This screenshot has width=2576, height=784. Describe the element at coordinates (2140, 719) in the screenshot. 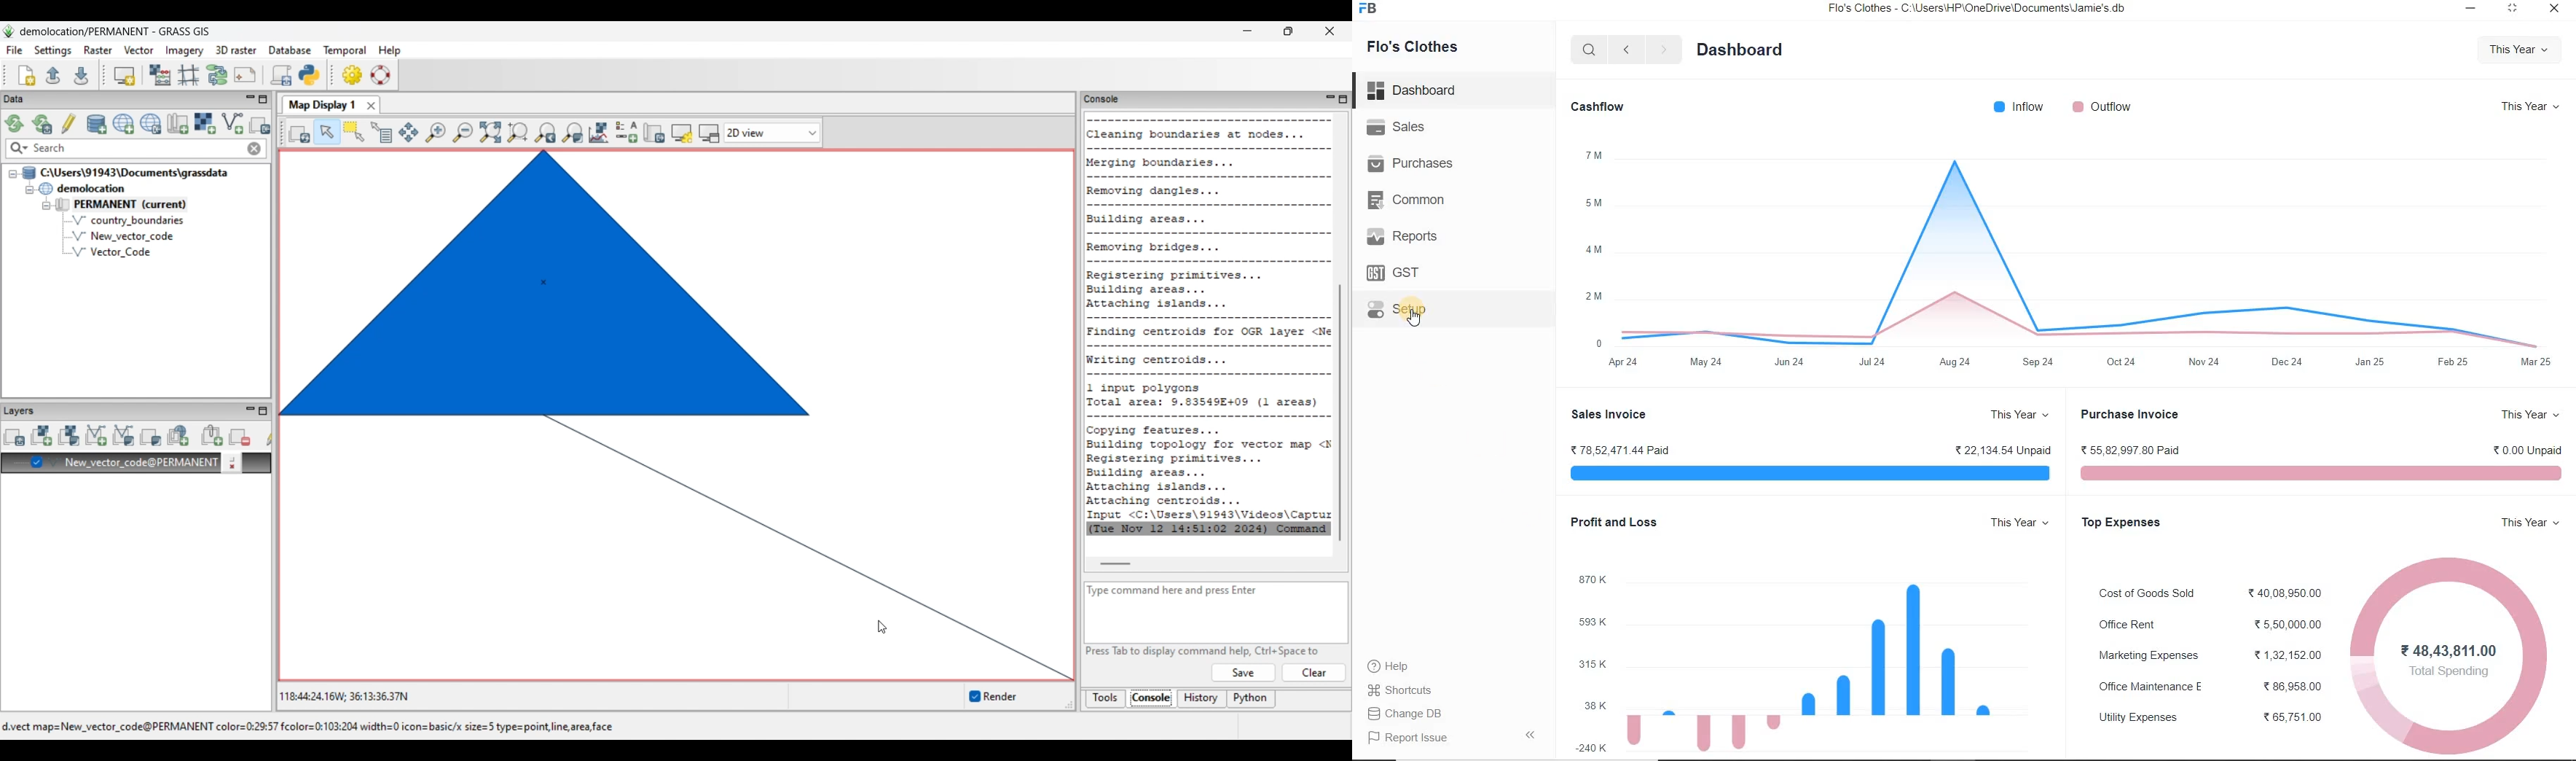

I see `utility expenses` at that location.